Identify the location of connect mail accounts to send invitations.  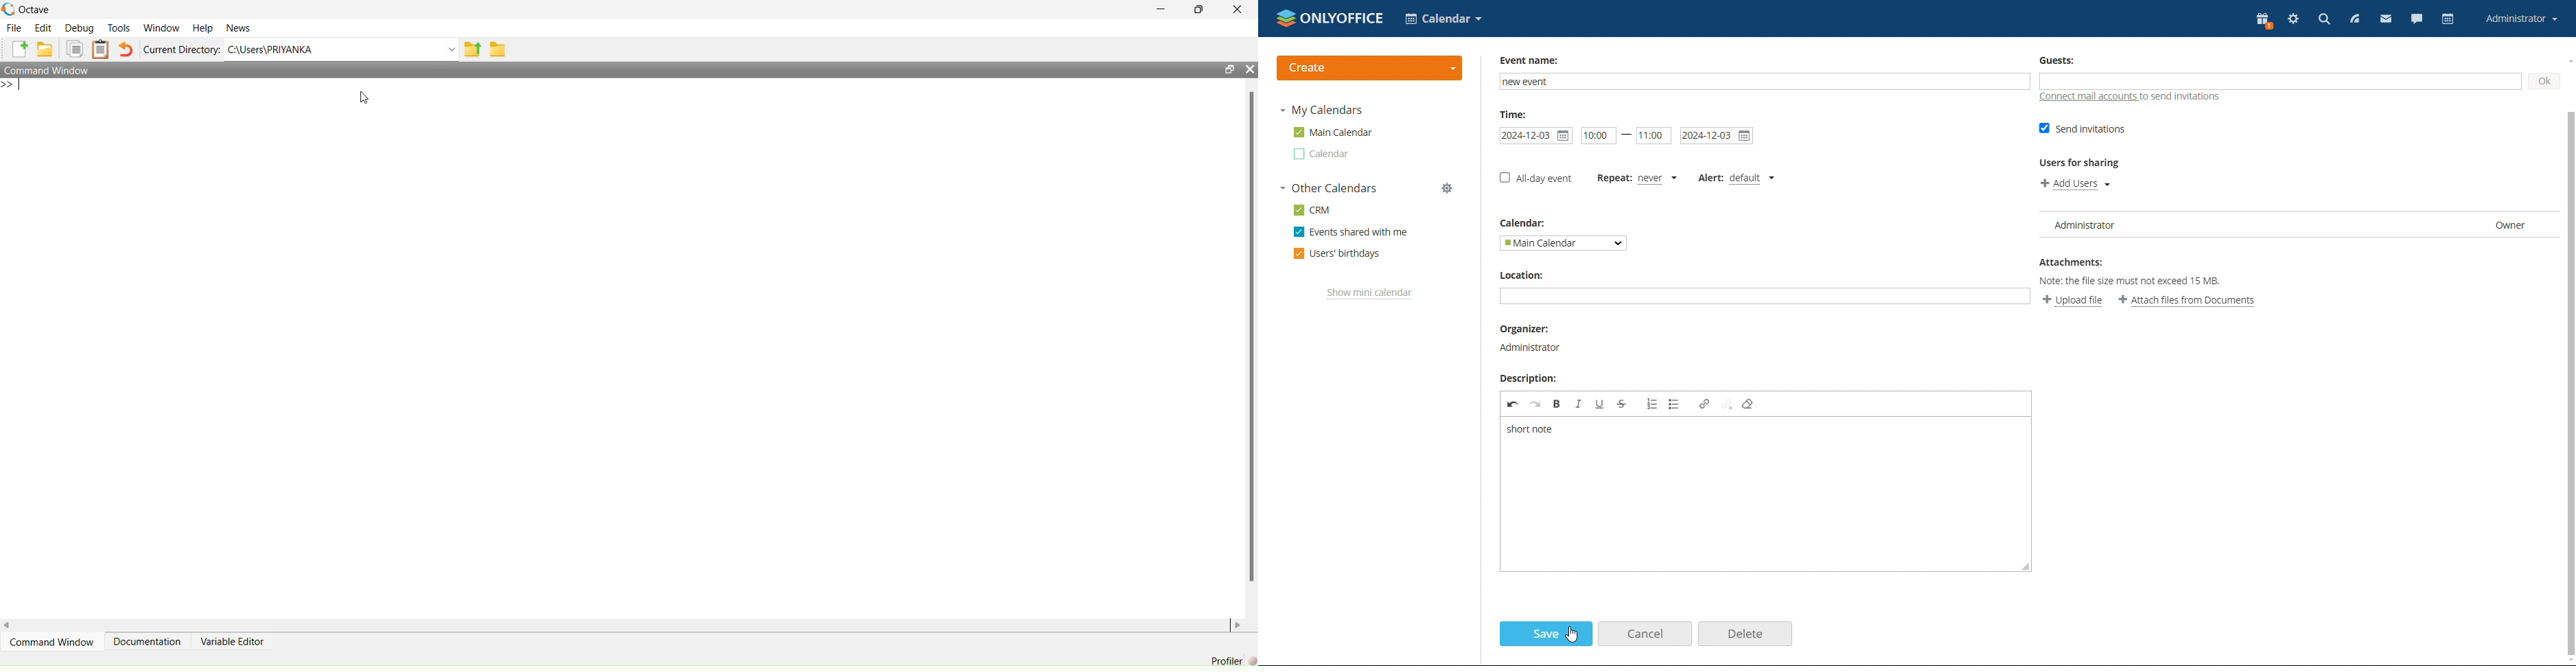
(2134, 98).